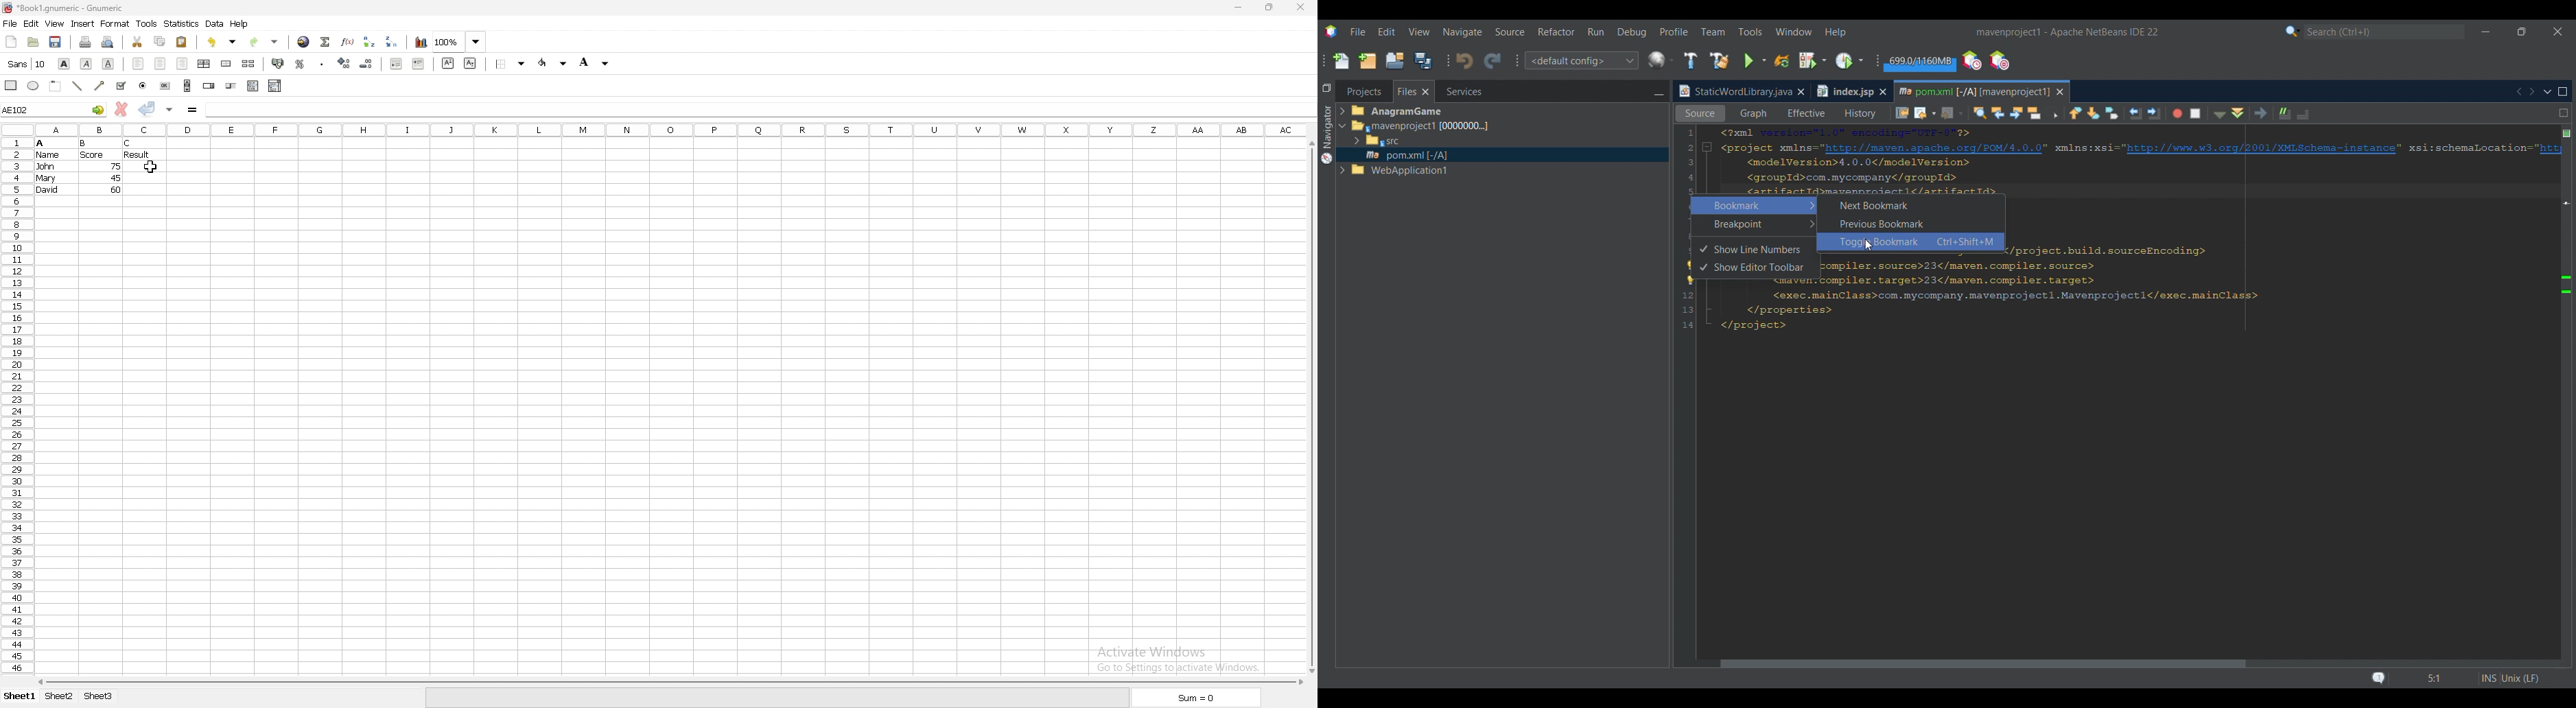 Image resolution: width=2576 pixels, height=728 pixels. I want to click on summation, so click(326, 43).